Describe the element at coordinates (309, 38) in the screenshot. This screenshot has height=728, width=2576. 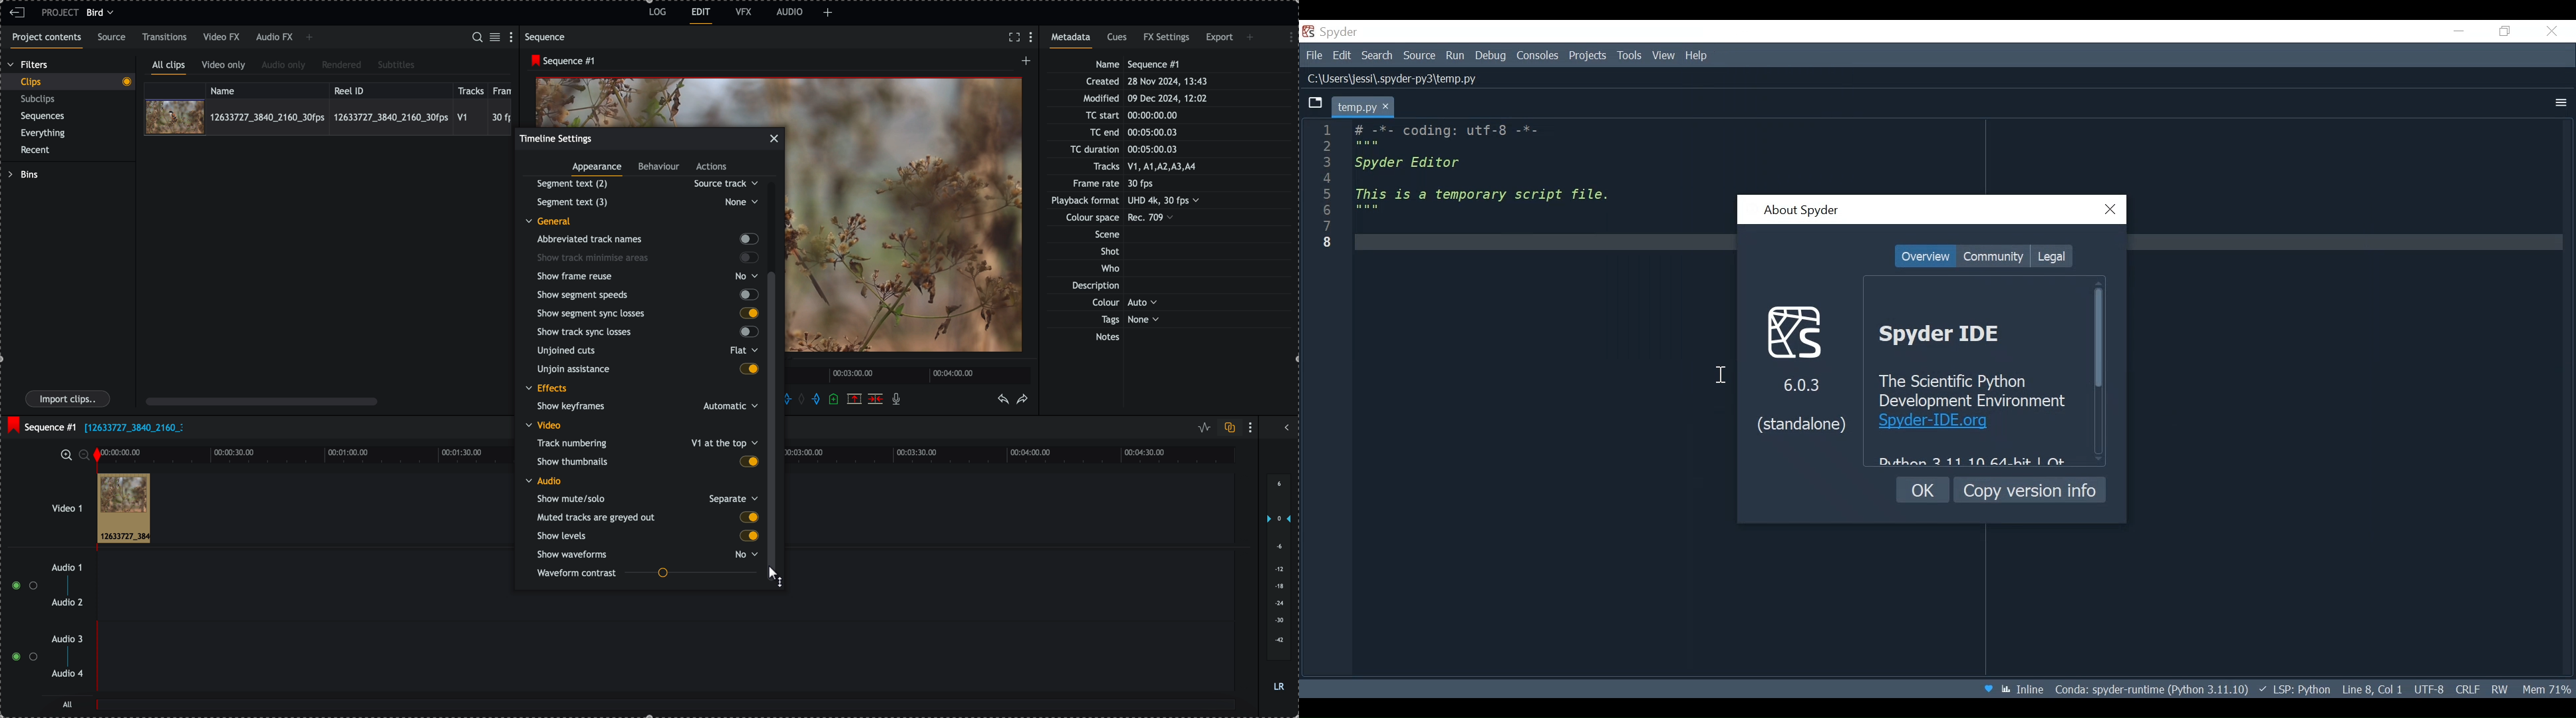
I see `add panel` at that location.